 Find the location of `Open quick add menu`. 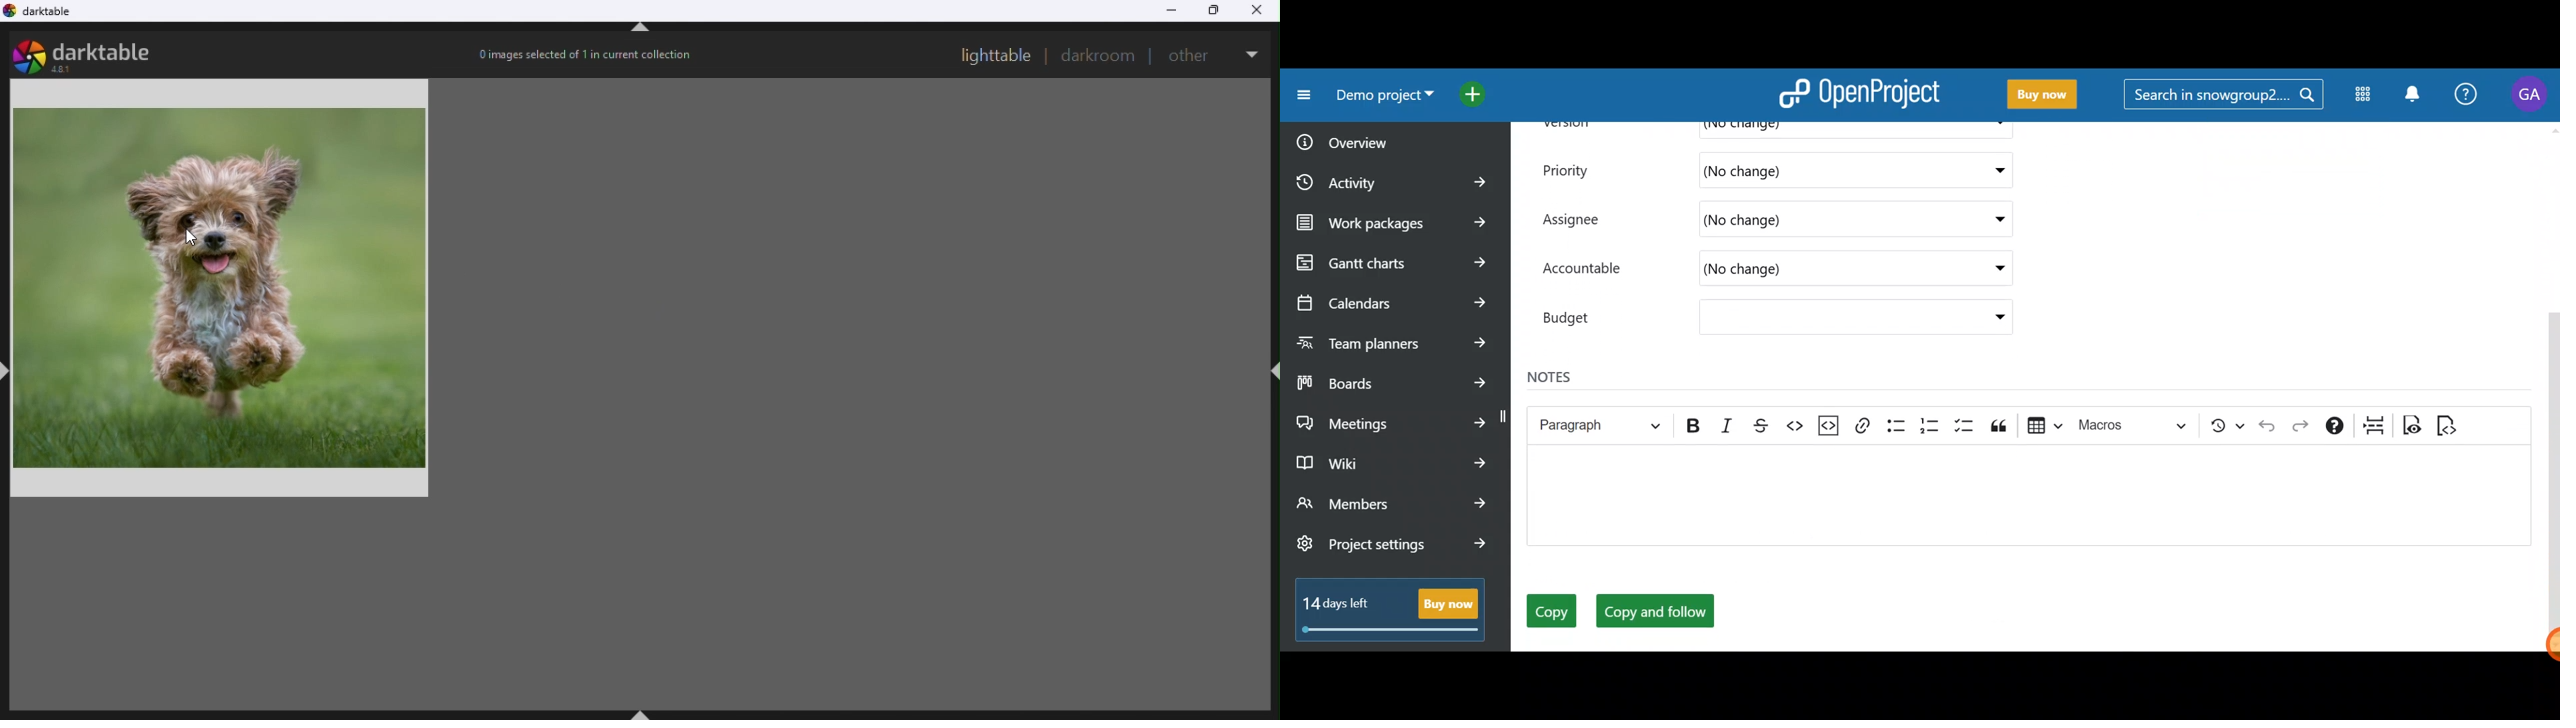

Open quick add menu is located at coordinates (1476, 91).